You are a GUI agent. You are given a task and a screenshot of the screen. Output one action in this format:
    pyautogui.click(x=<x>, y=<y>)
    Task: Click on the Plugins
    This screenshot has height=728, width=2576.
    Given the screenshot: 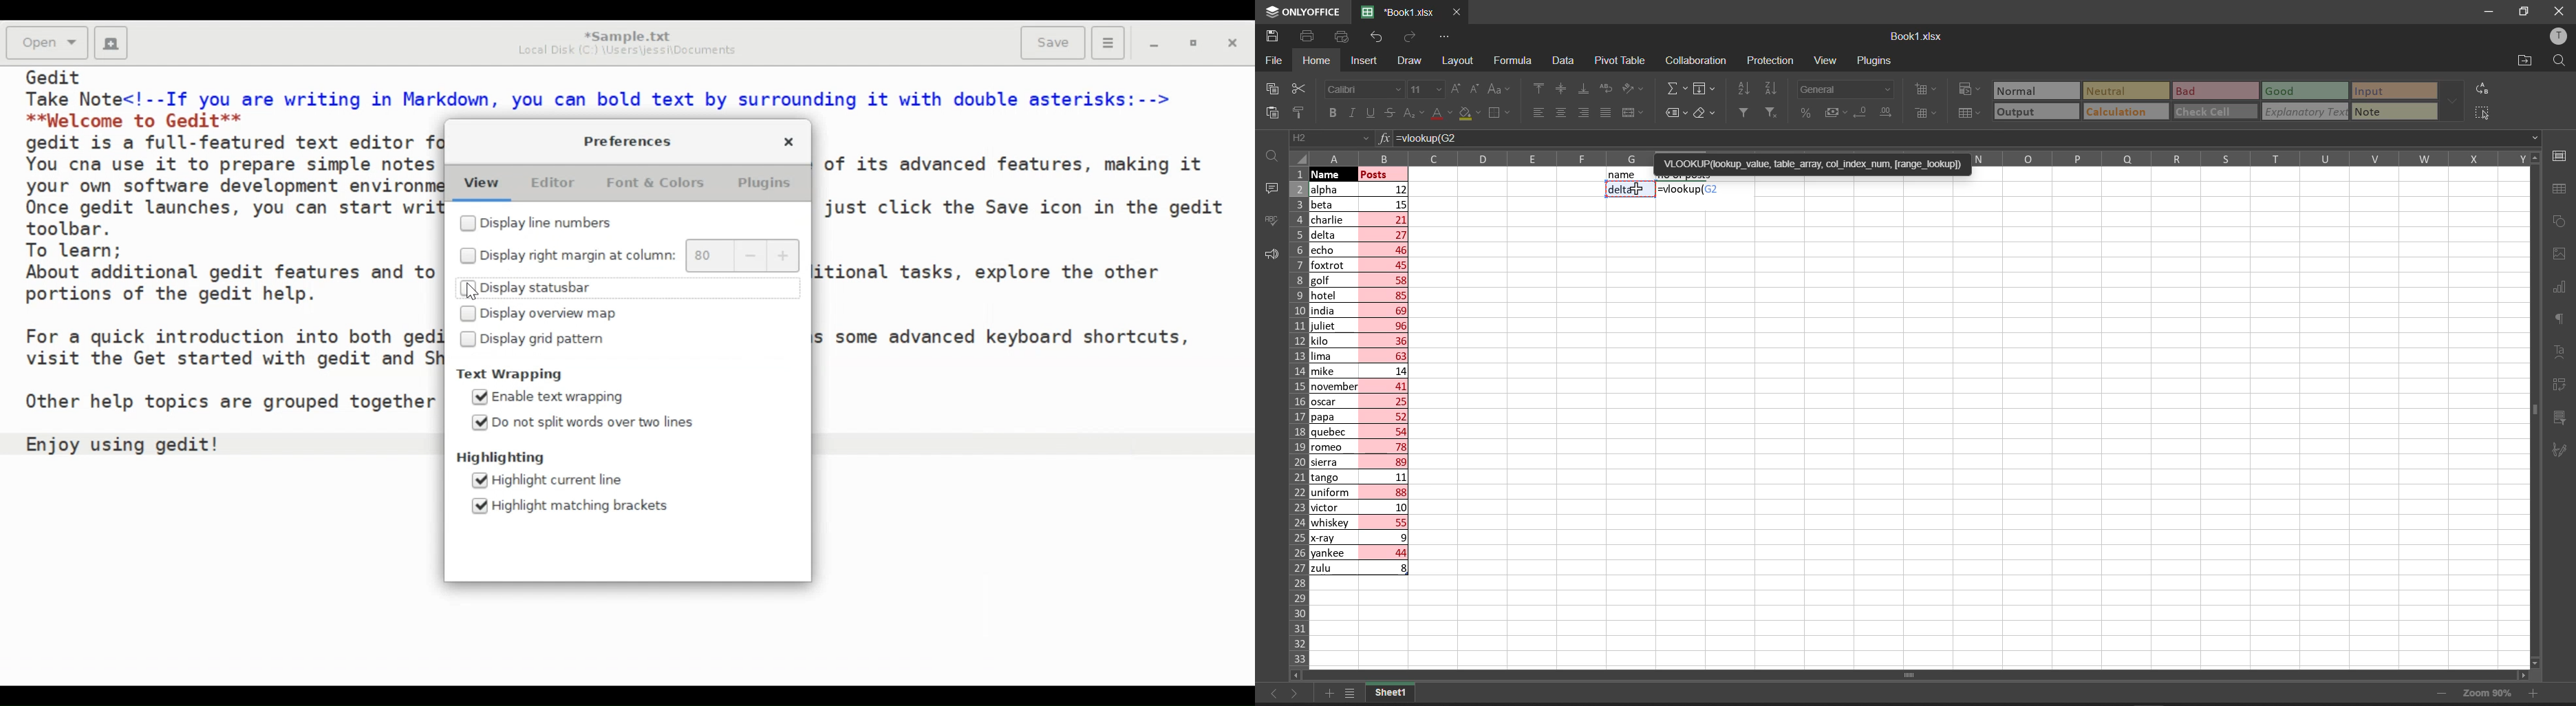 What is the action you would take?
    pyautogui.click(x=765, y=182)
    